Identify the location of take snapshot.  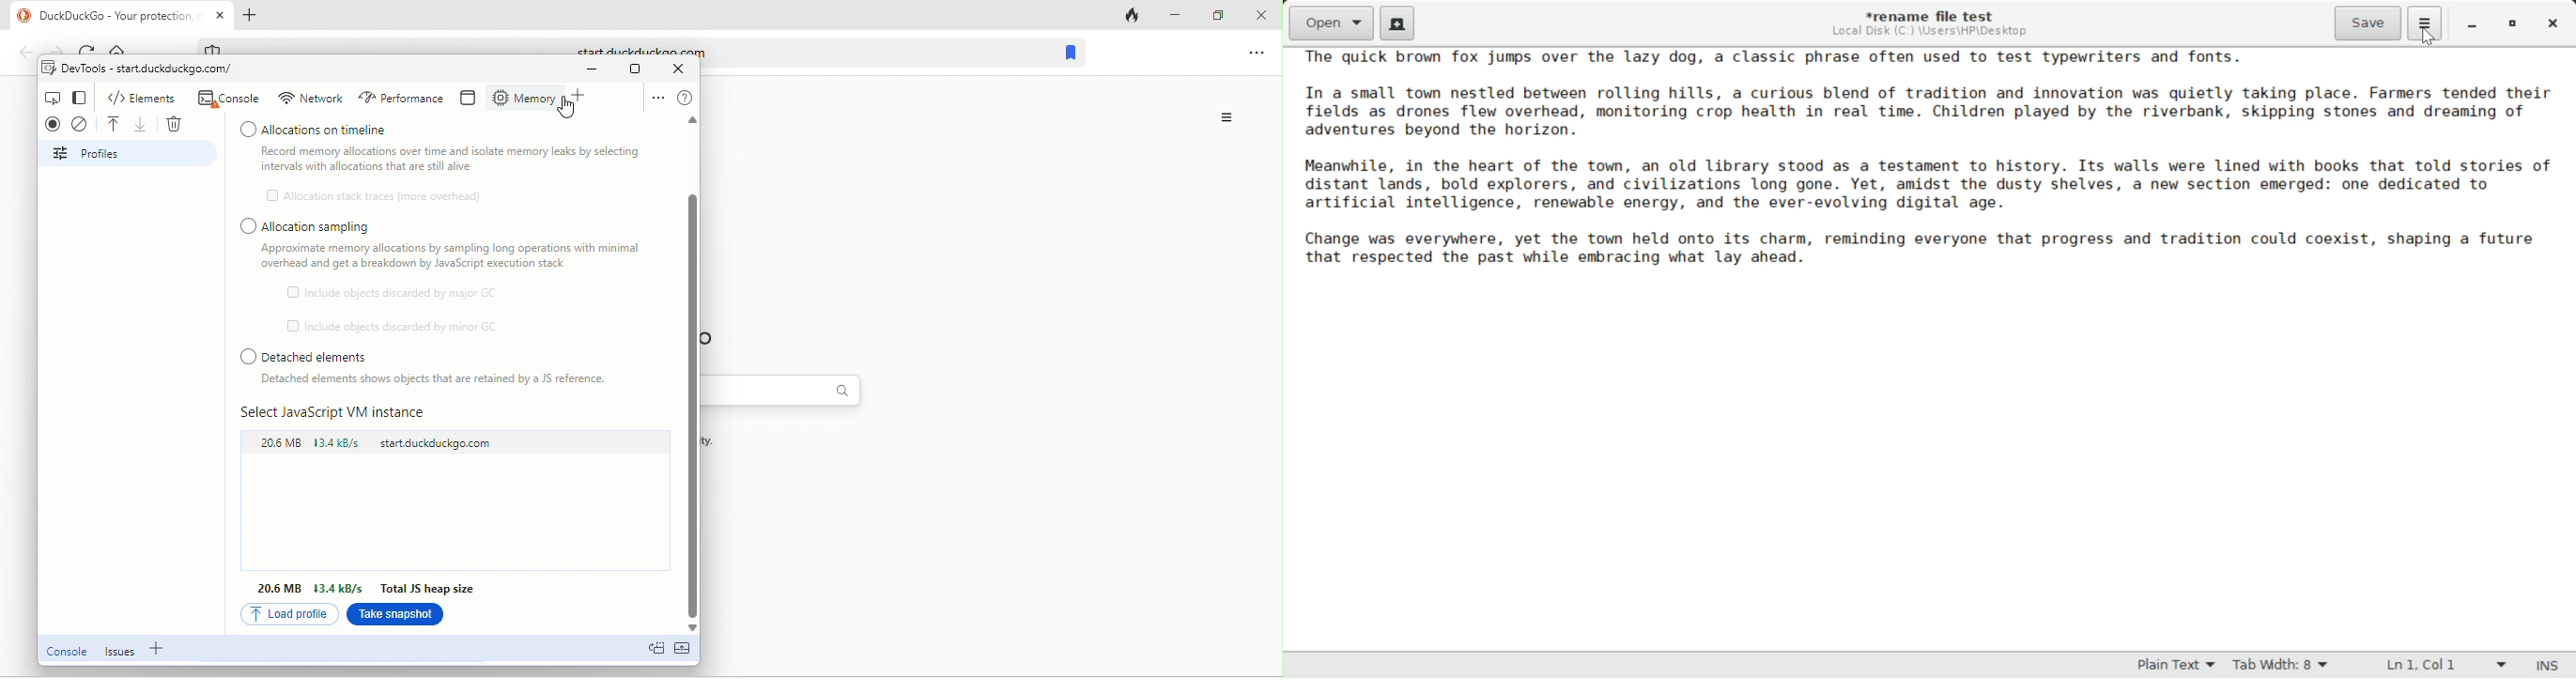
(394, 617).